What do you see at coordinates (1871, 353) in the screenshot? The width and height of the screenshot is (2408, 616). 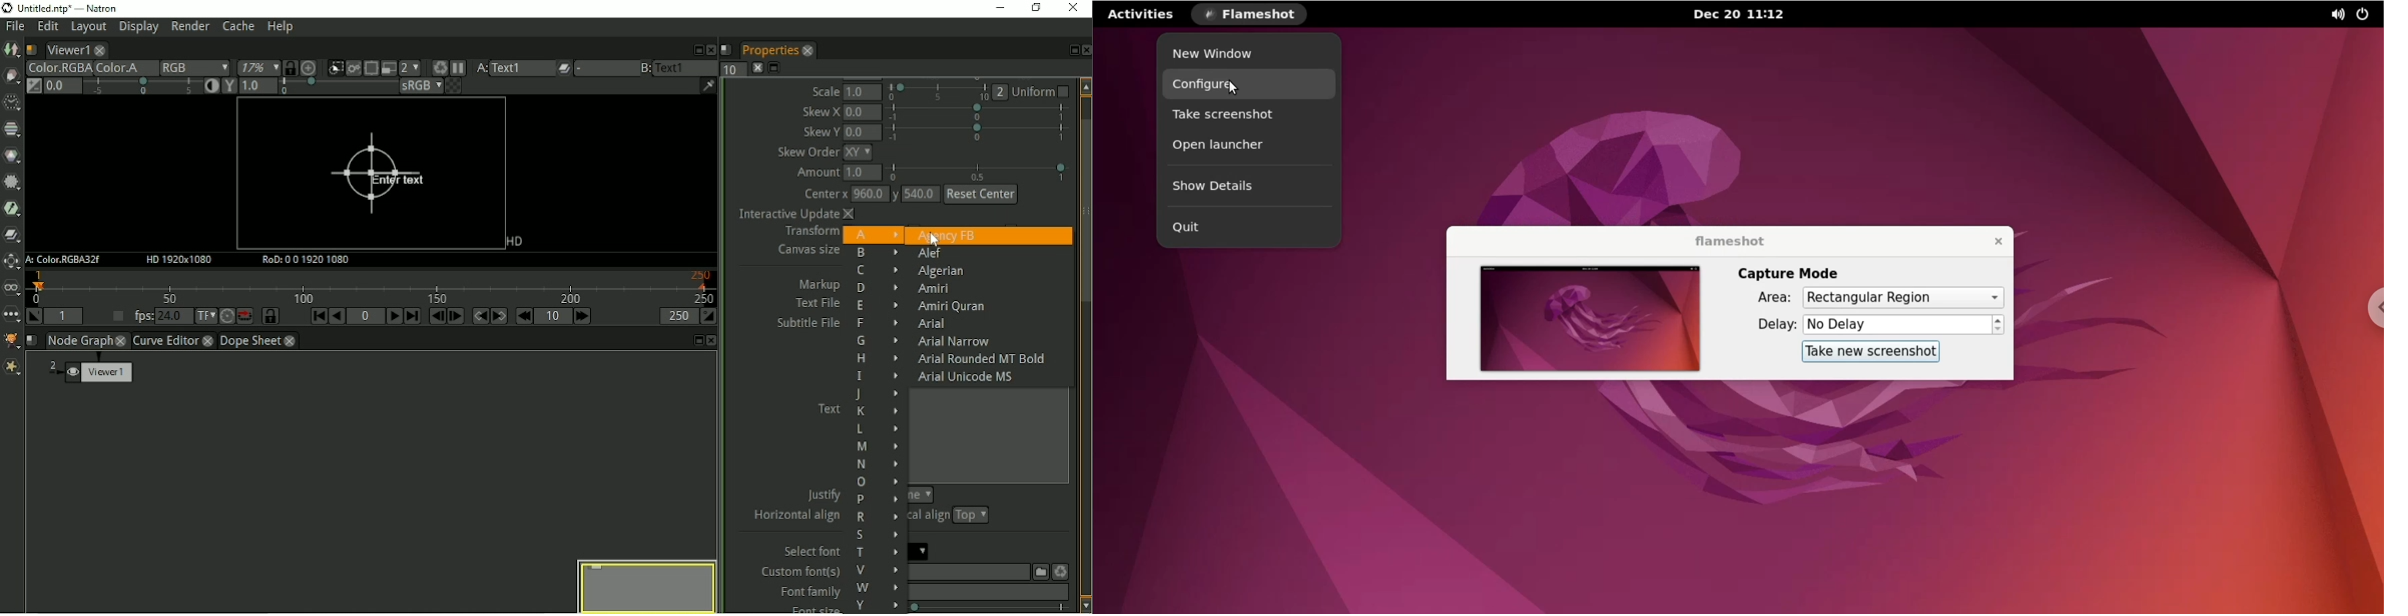 I see `take new screenshot` at bounding box center [1871, 353].